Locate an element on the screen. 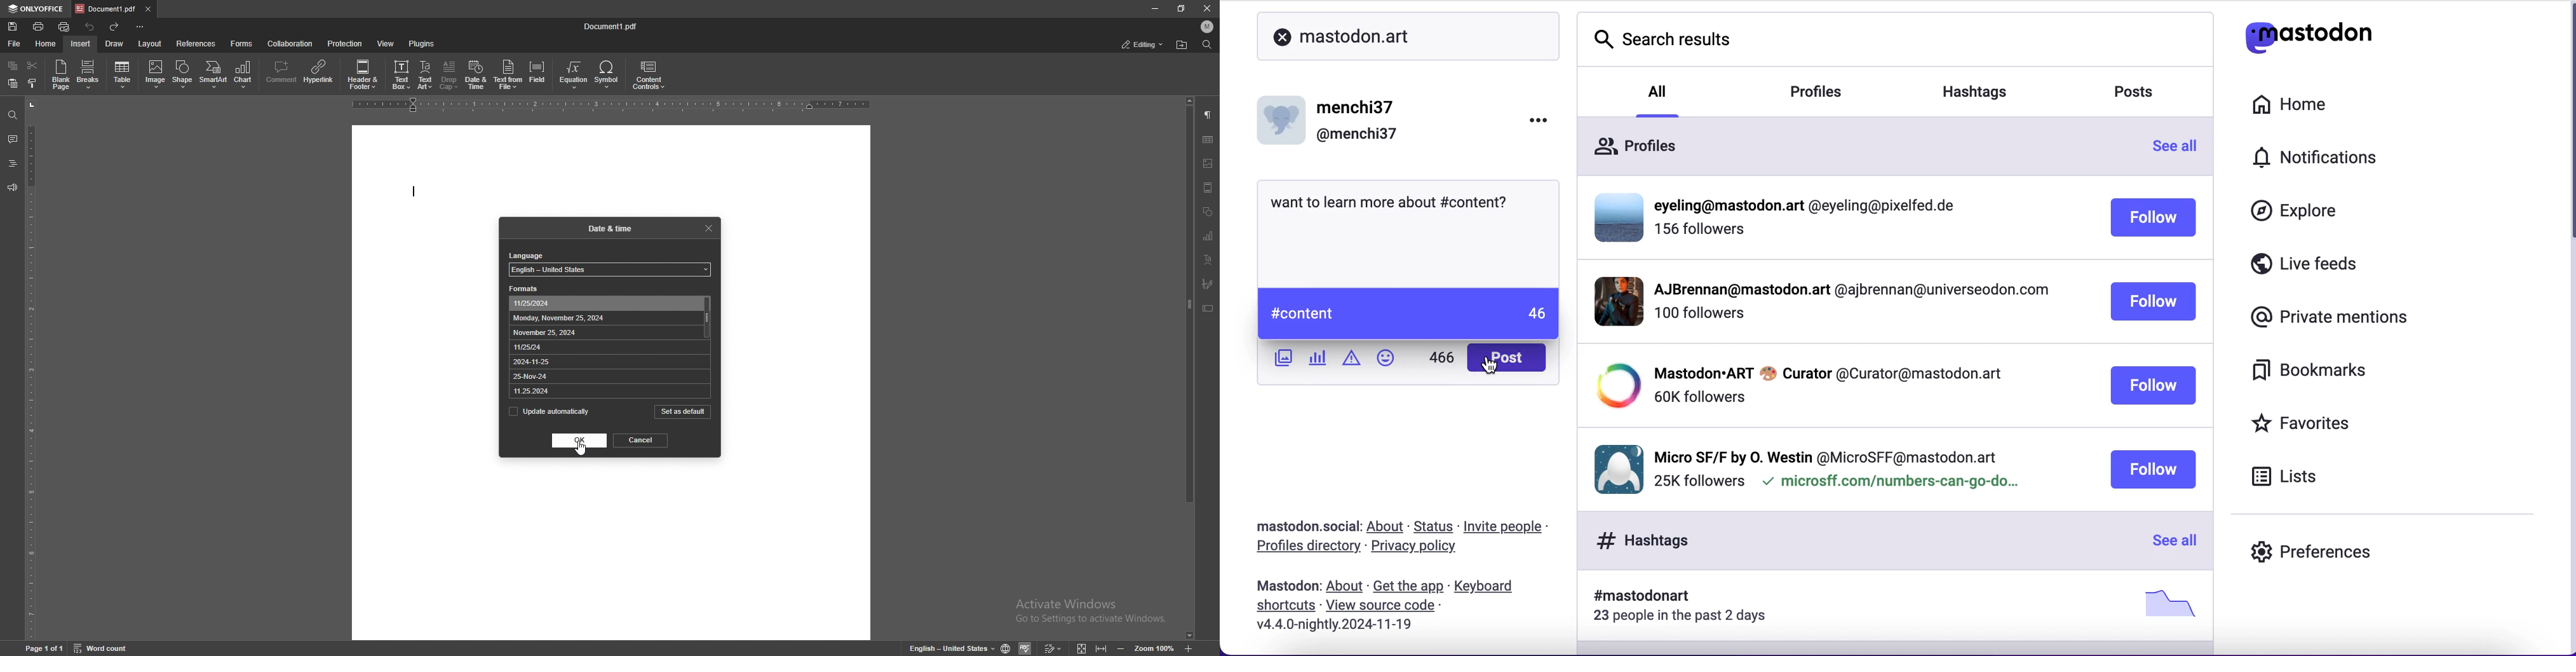 The image size is (2576, 672). shortcuts is located at coordinates (1282, 608).